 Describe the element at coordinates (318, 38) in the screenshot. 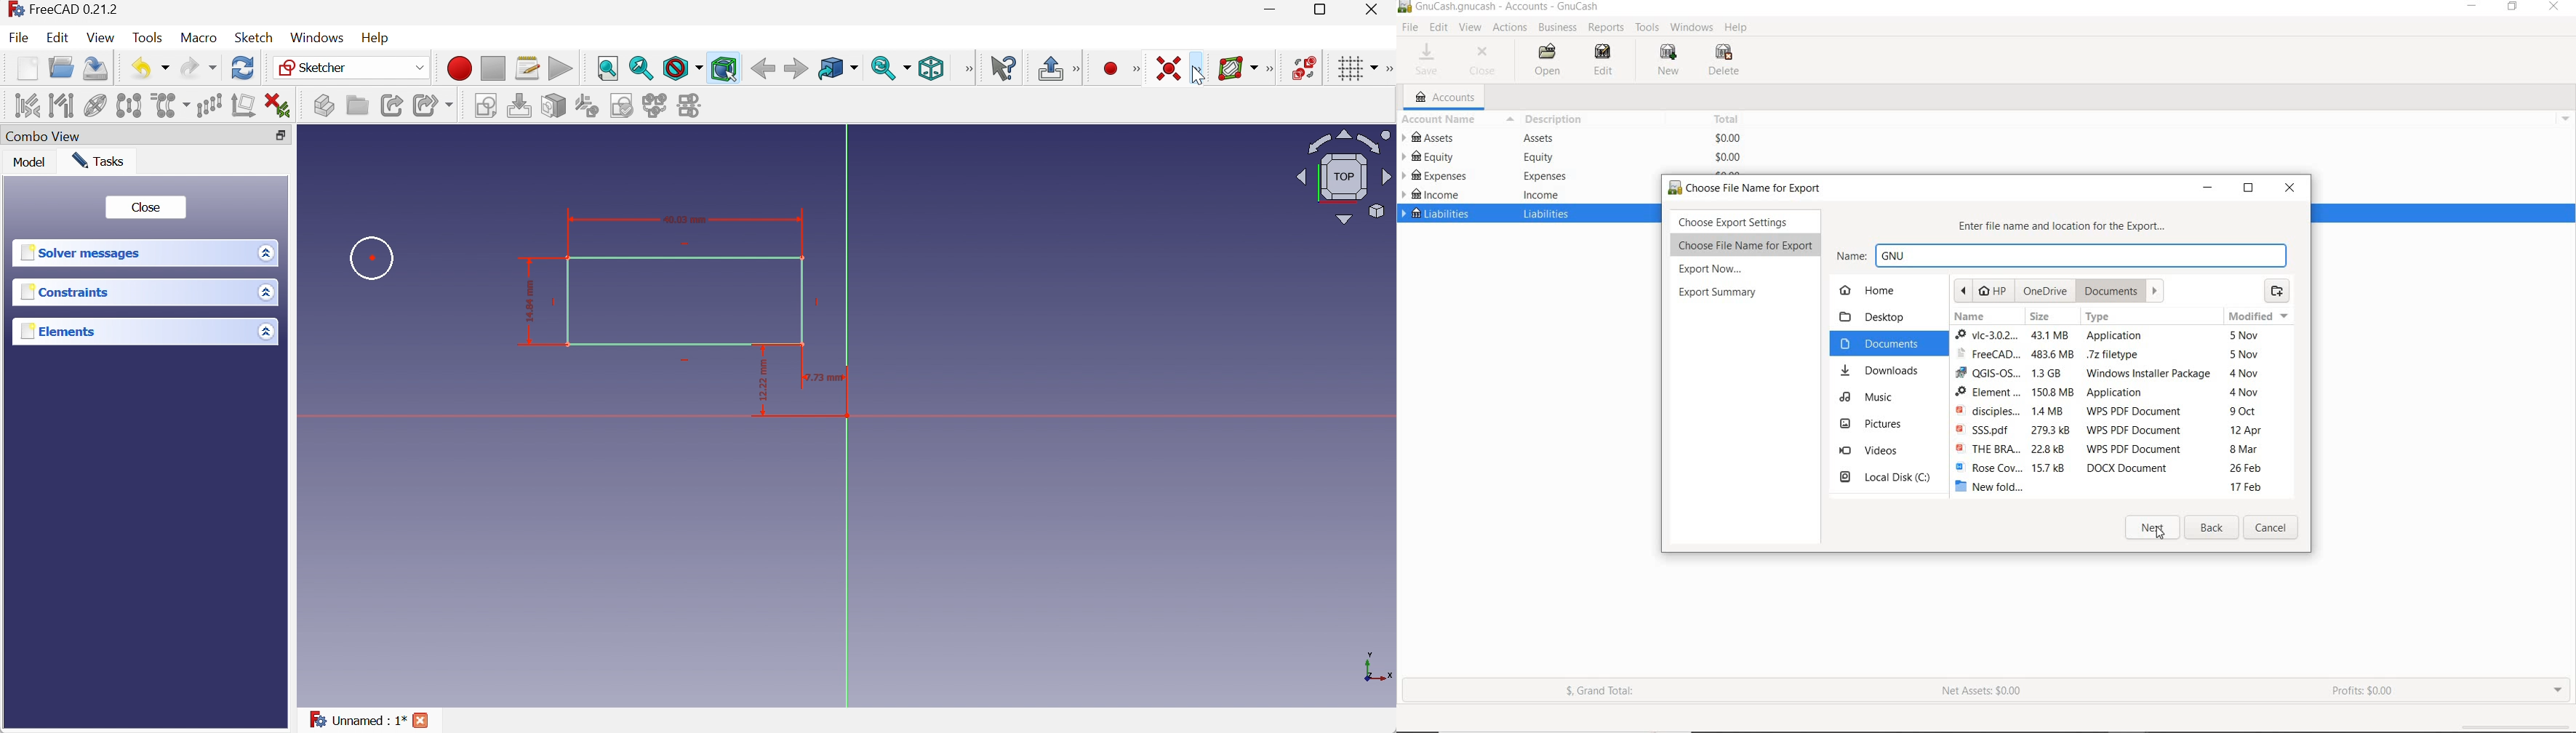

I see `Windows` at that location.